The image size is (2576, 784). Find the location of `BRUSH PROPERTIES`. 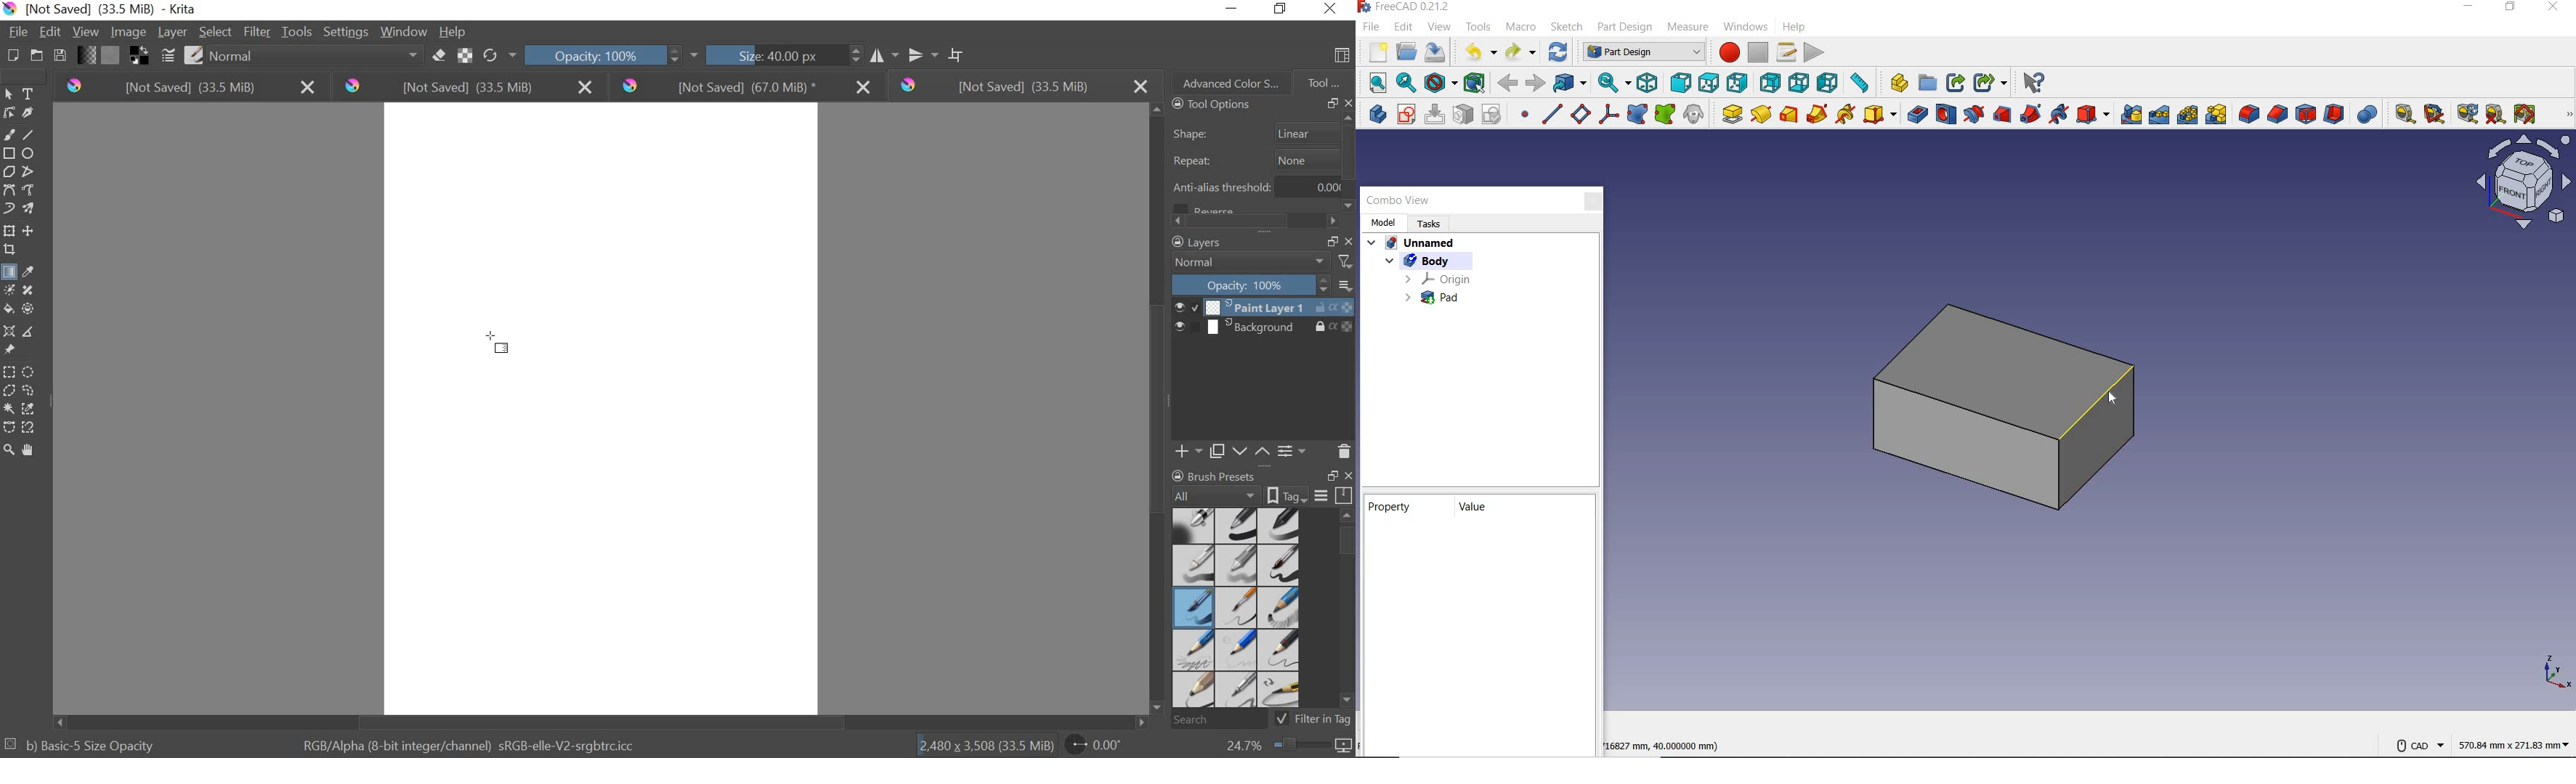

BRUSH PROPERTIES is located at coordinates (1261, 495).